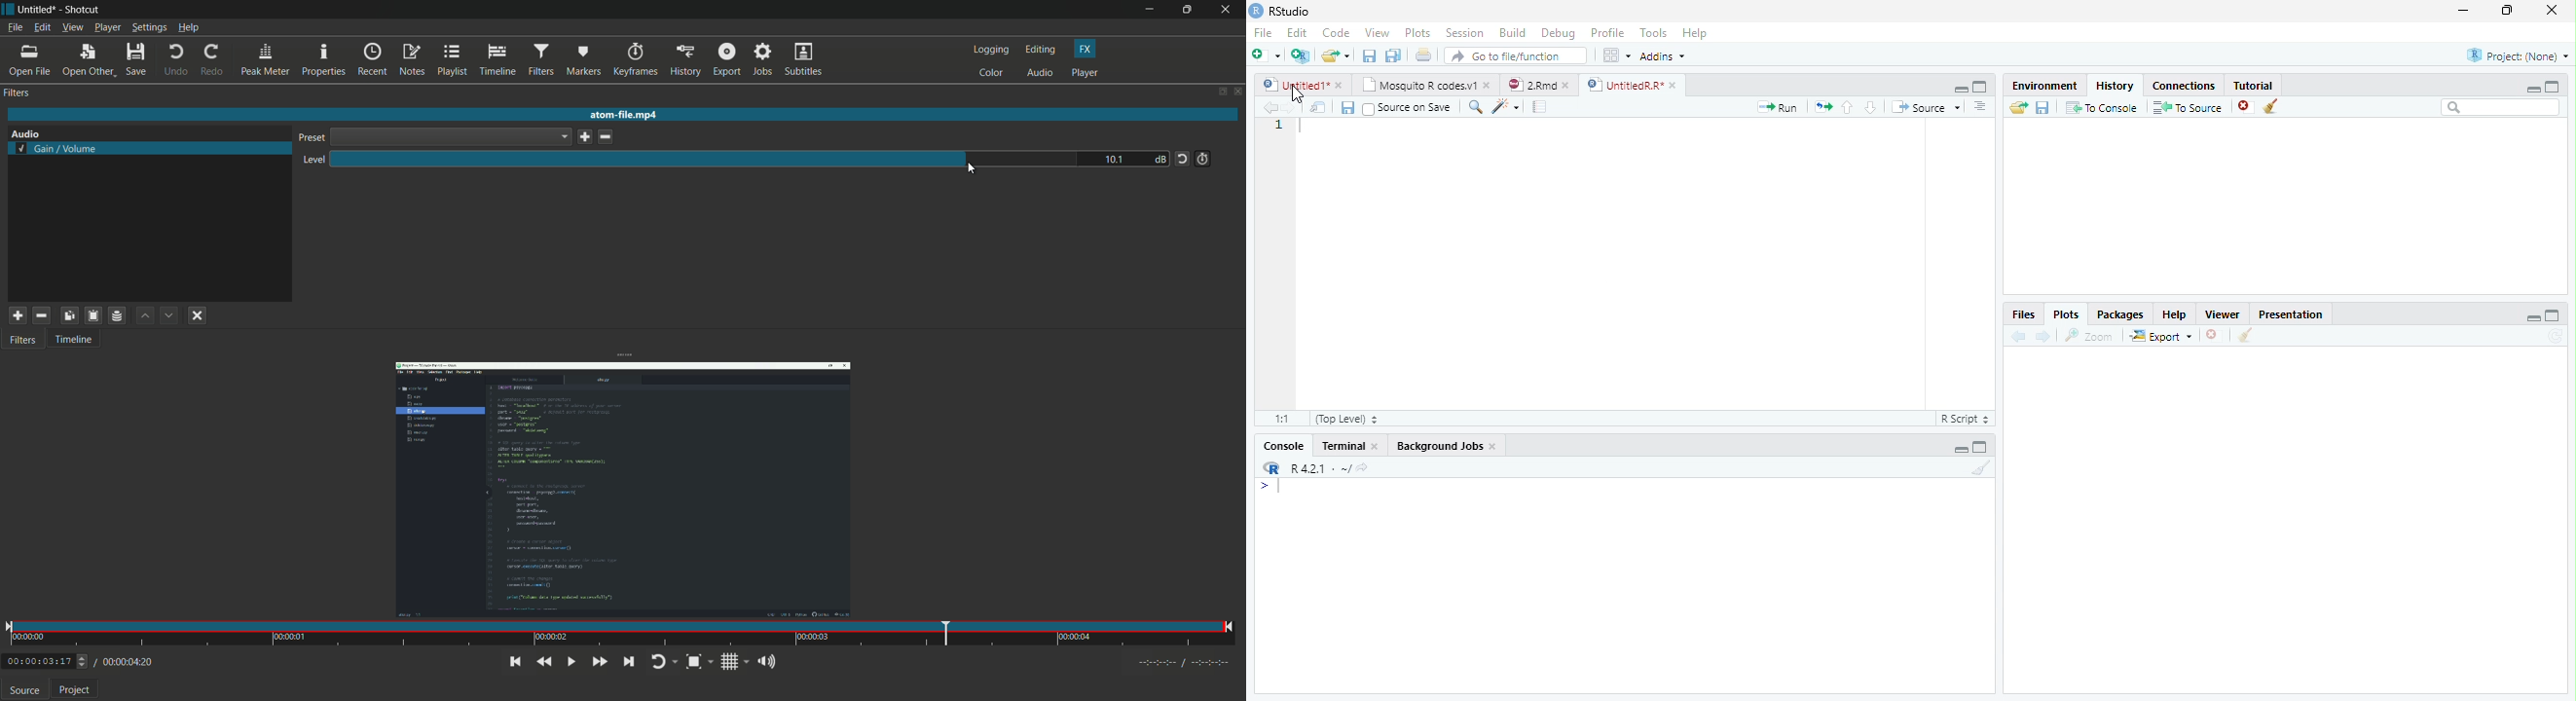 This screenshot has height=728, width=2576. I want to click on To source, so click(2189, 108).